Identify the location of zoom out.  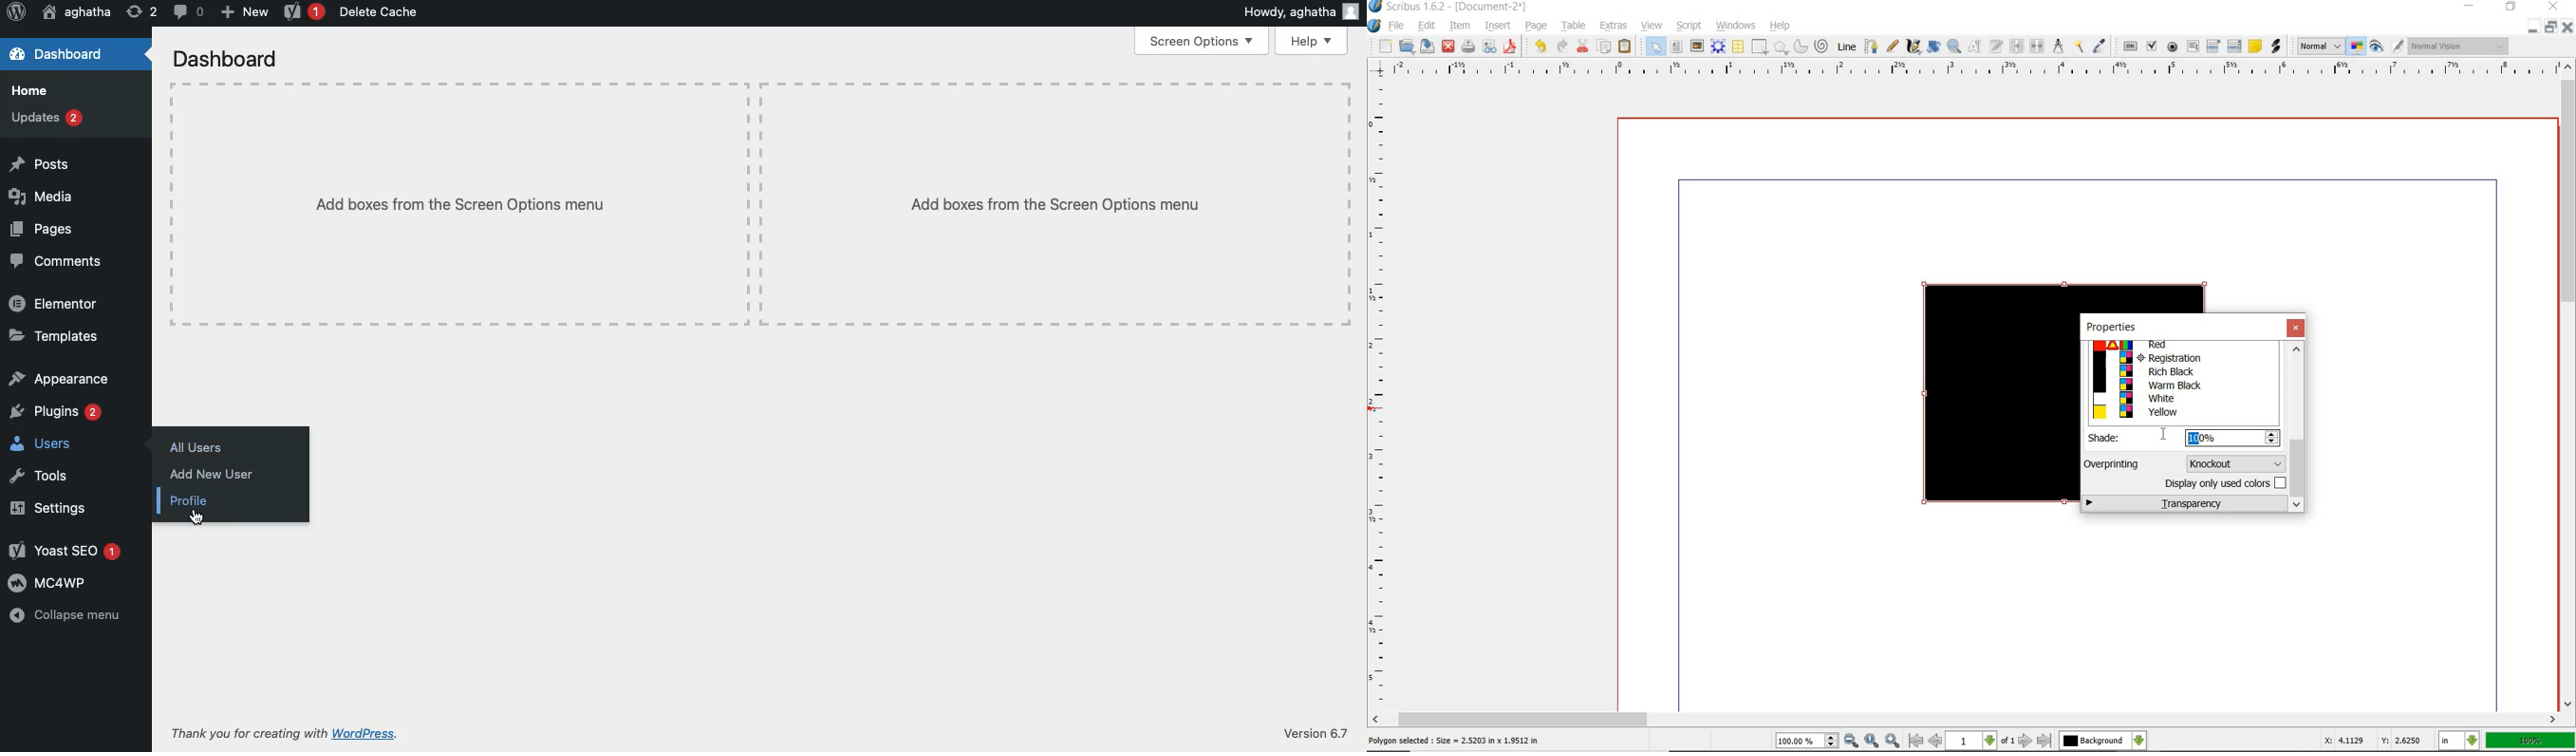
(1852, 740).